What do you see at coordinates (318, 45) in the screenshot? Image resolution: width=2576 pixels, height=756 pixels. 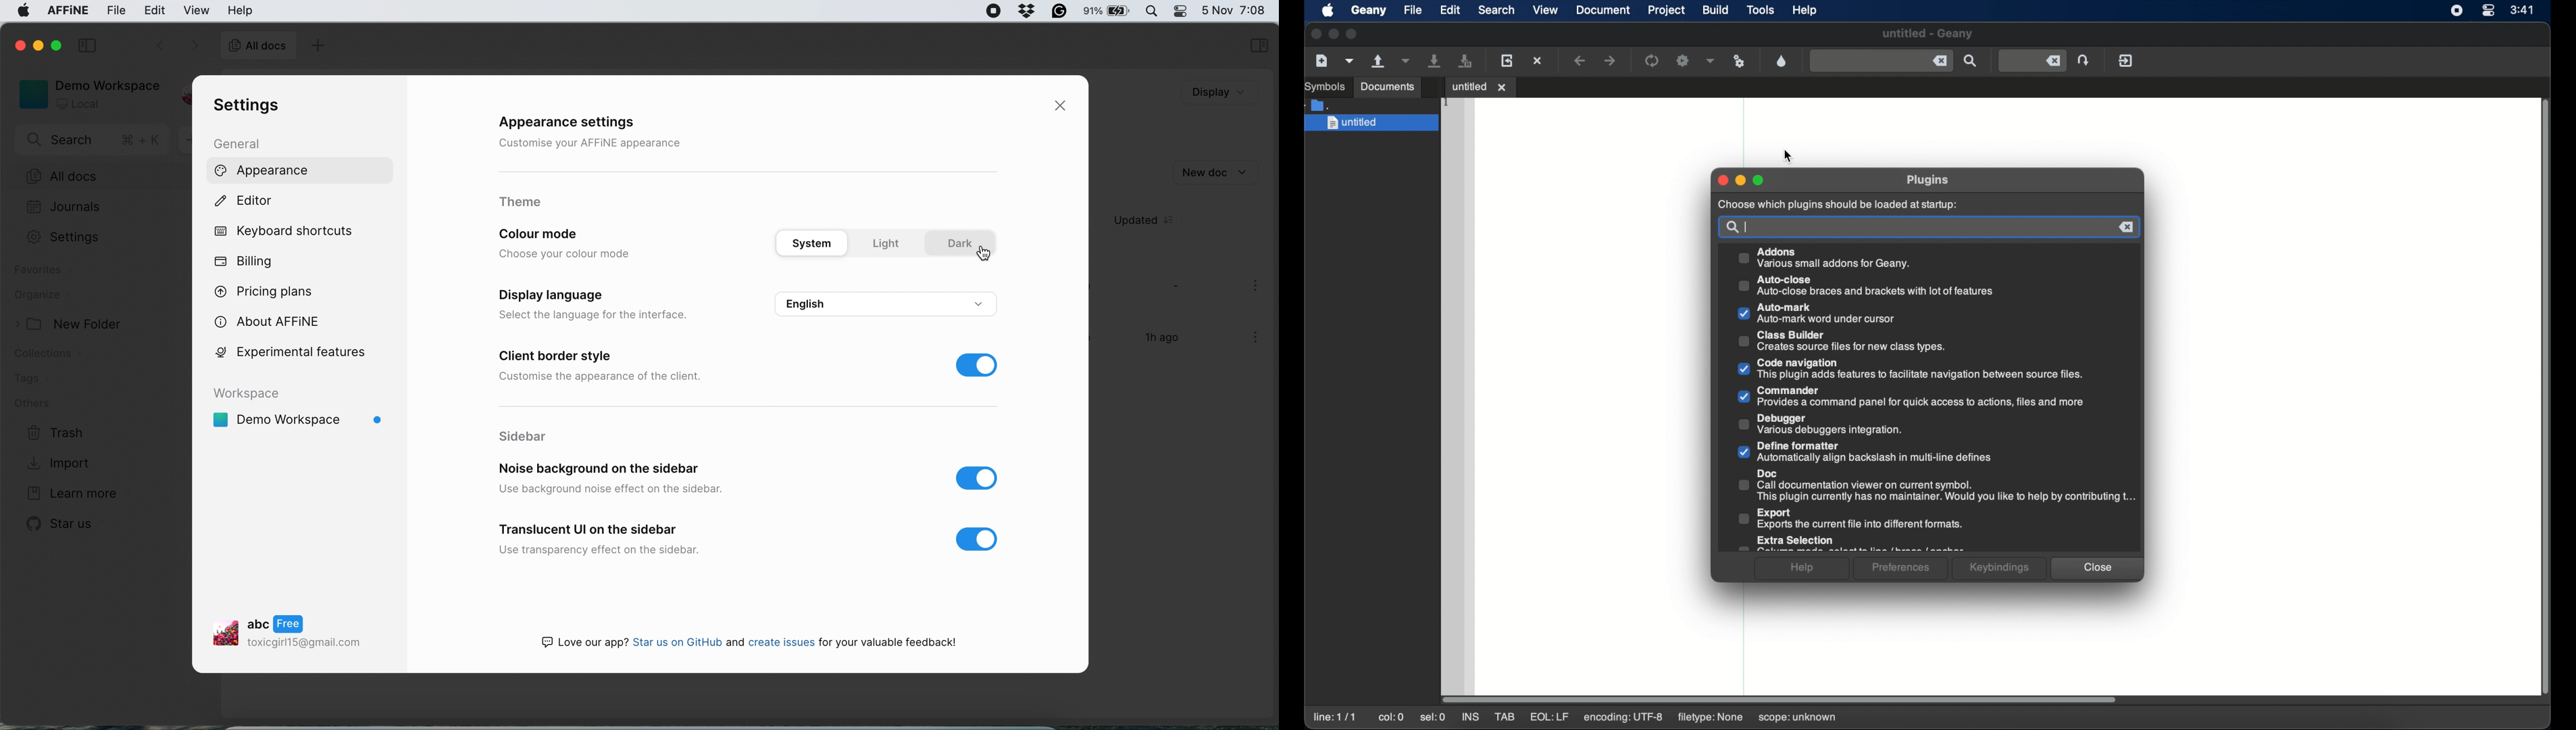 I see `new tab` at bounding box center [318, 45].